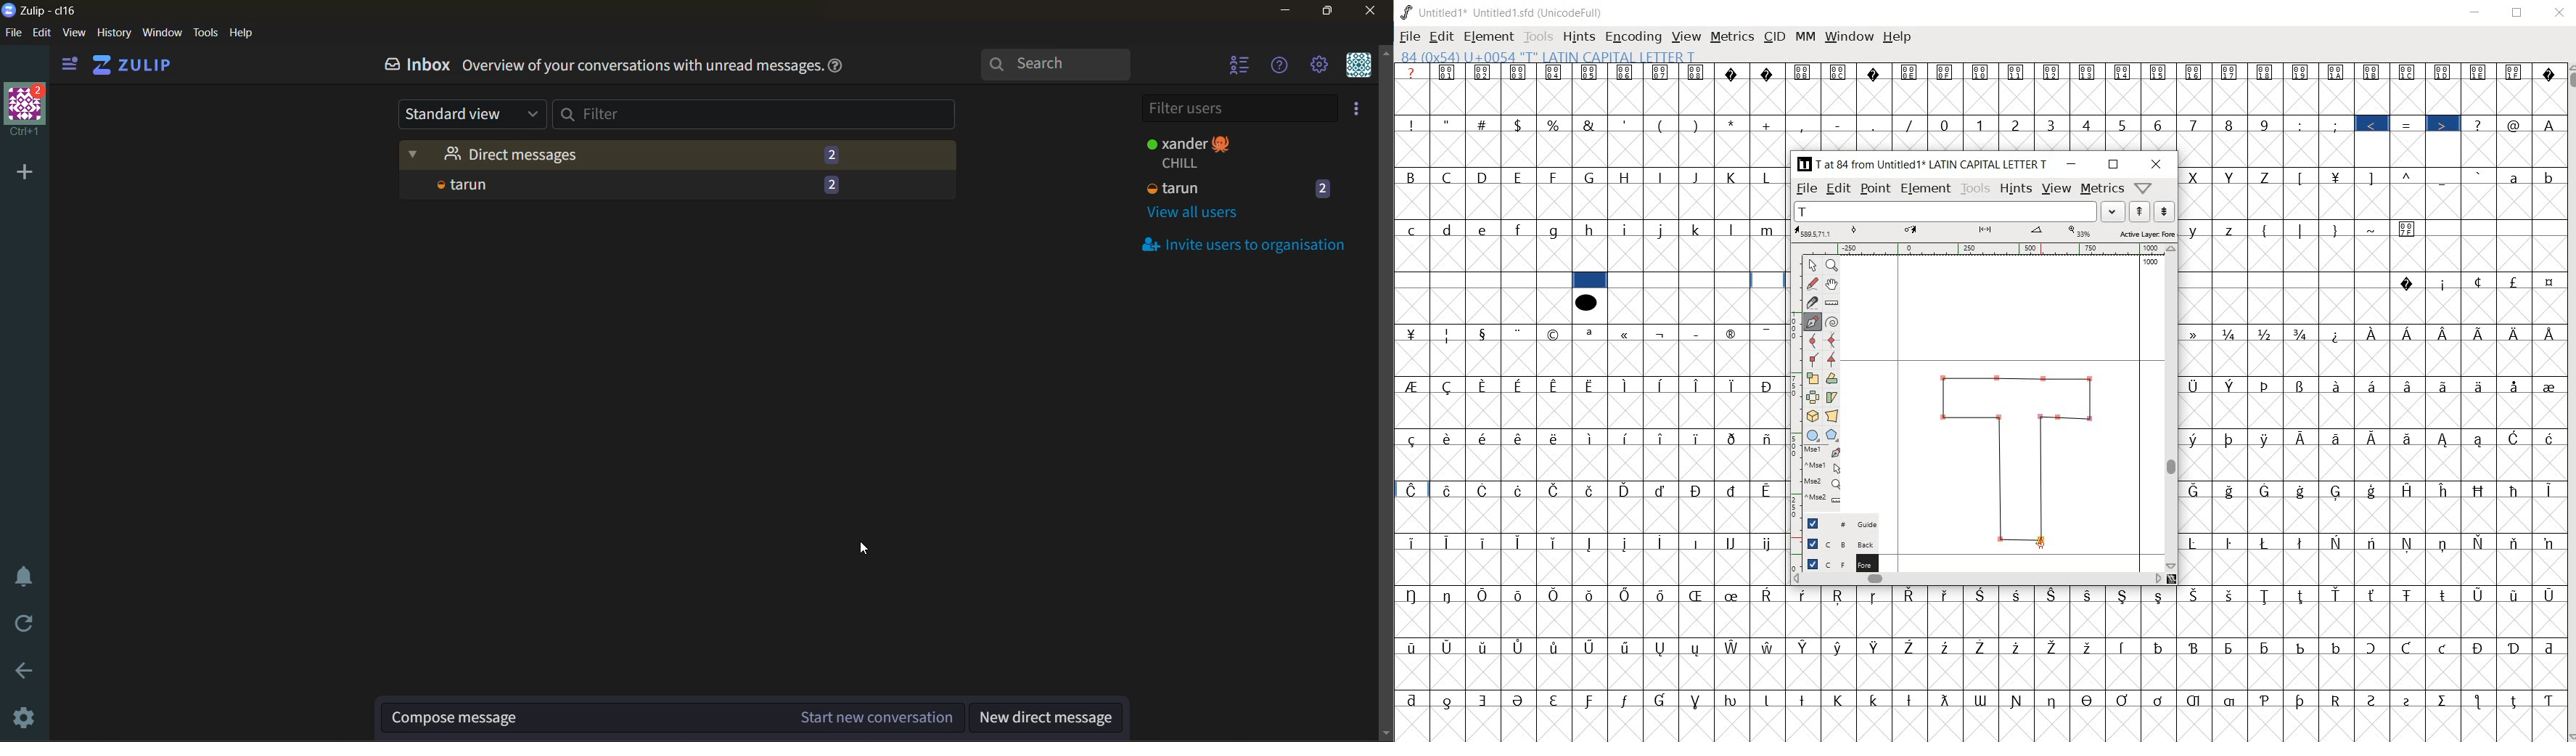 This screenshot has width=2576, height=756. What do you see at coordinates (24, 673) in the screenshot?
I see `go back` at bounding box center [24, 673].